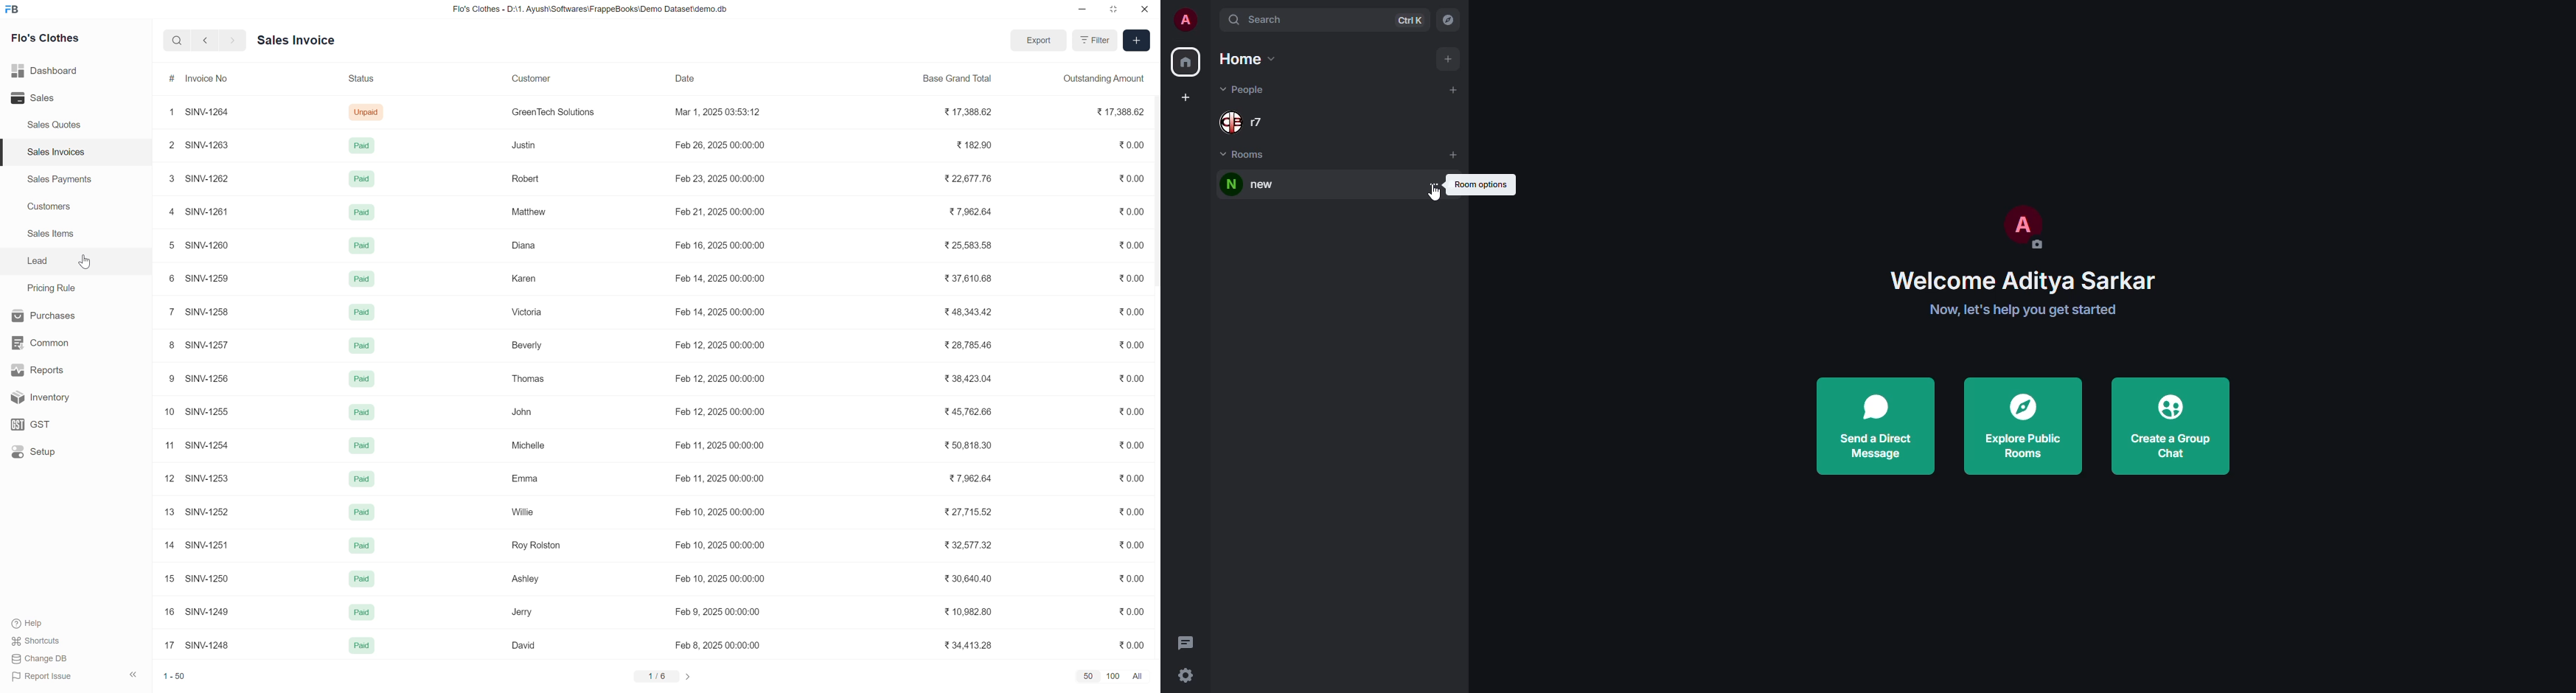  I want to click on Paid, so click(361, 147).